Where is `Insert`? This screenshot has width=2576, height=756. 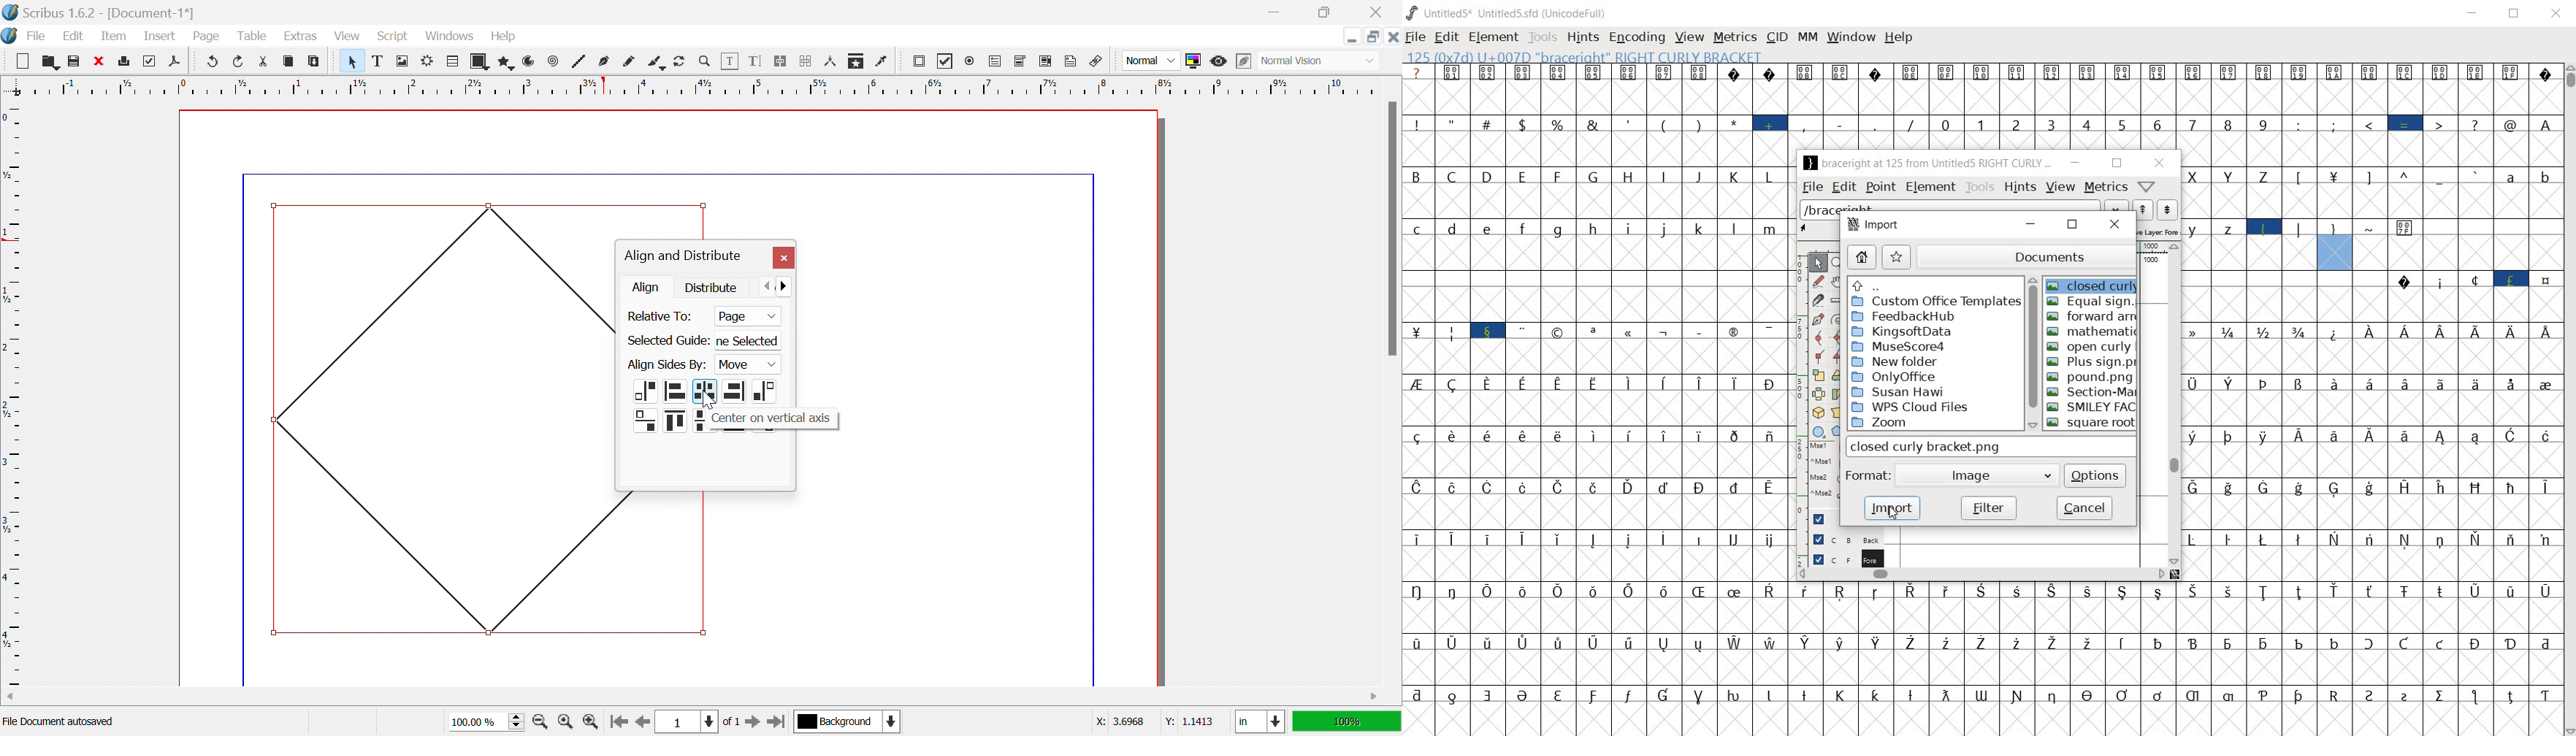 Insert is located at coordinates (160, 35).